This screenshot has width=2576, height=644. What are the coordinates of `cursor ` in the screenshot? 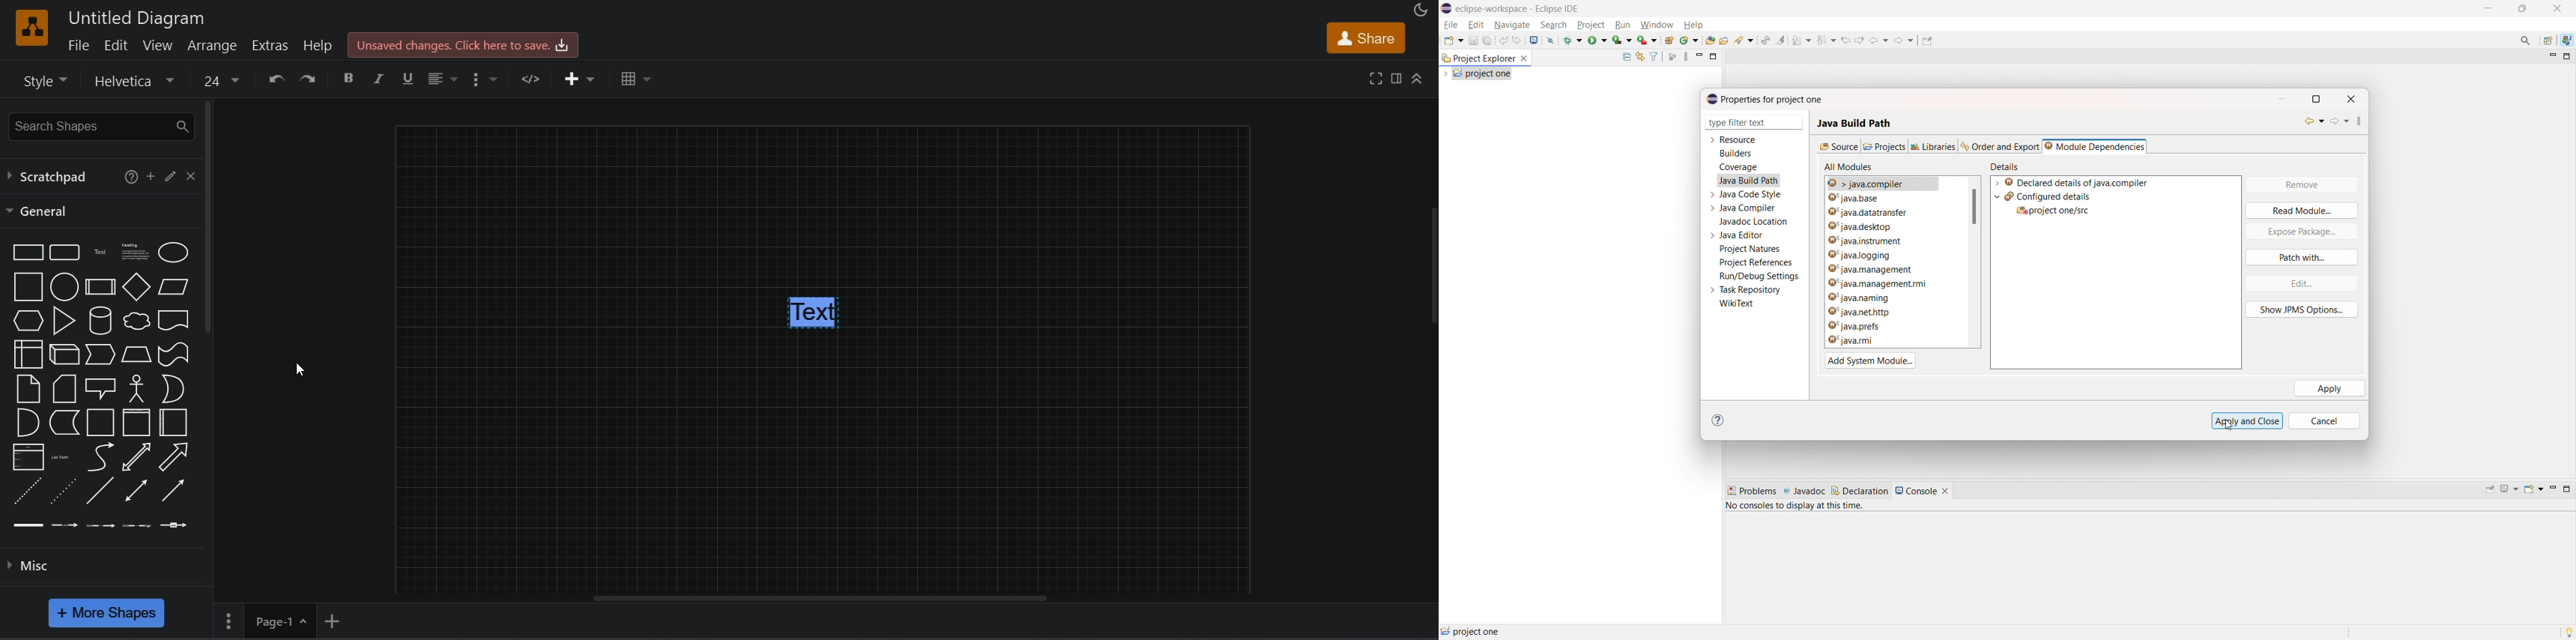 It's located at (2229, 428).